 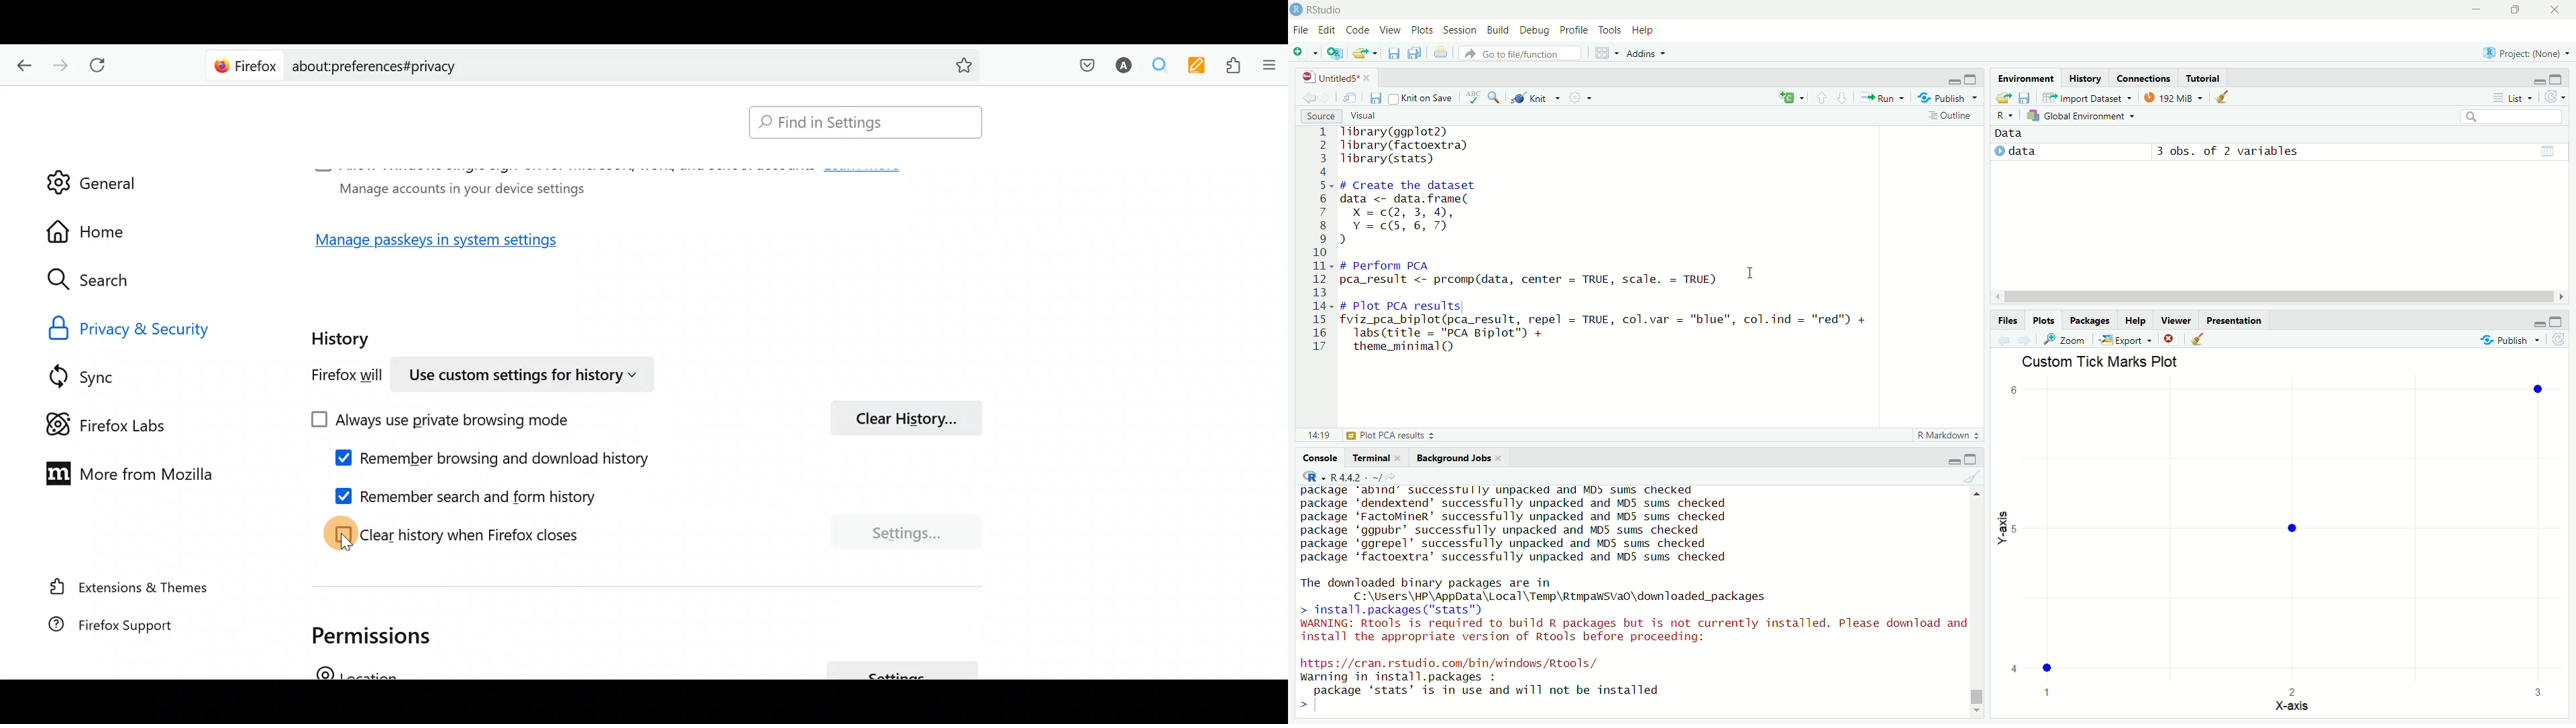 What do you see at coordinates (1474, 97) in the screenshot?
I see `spelling check` at bounding box center [1474, 97].